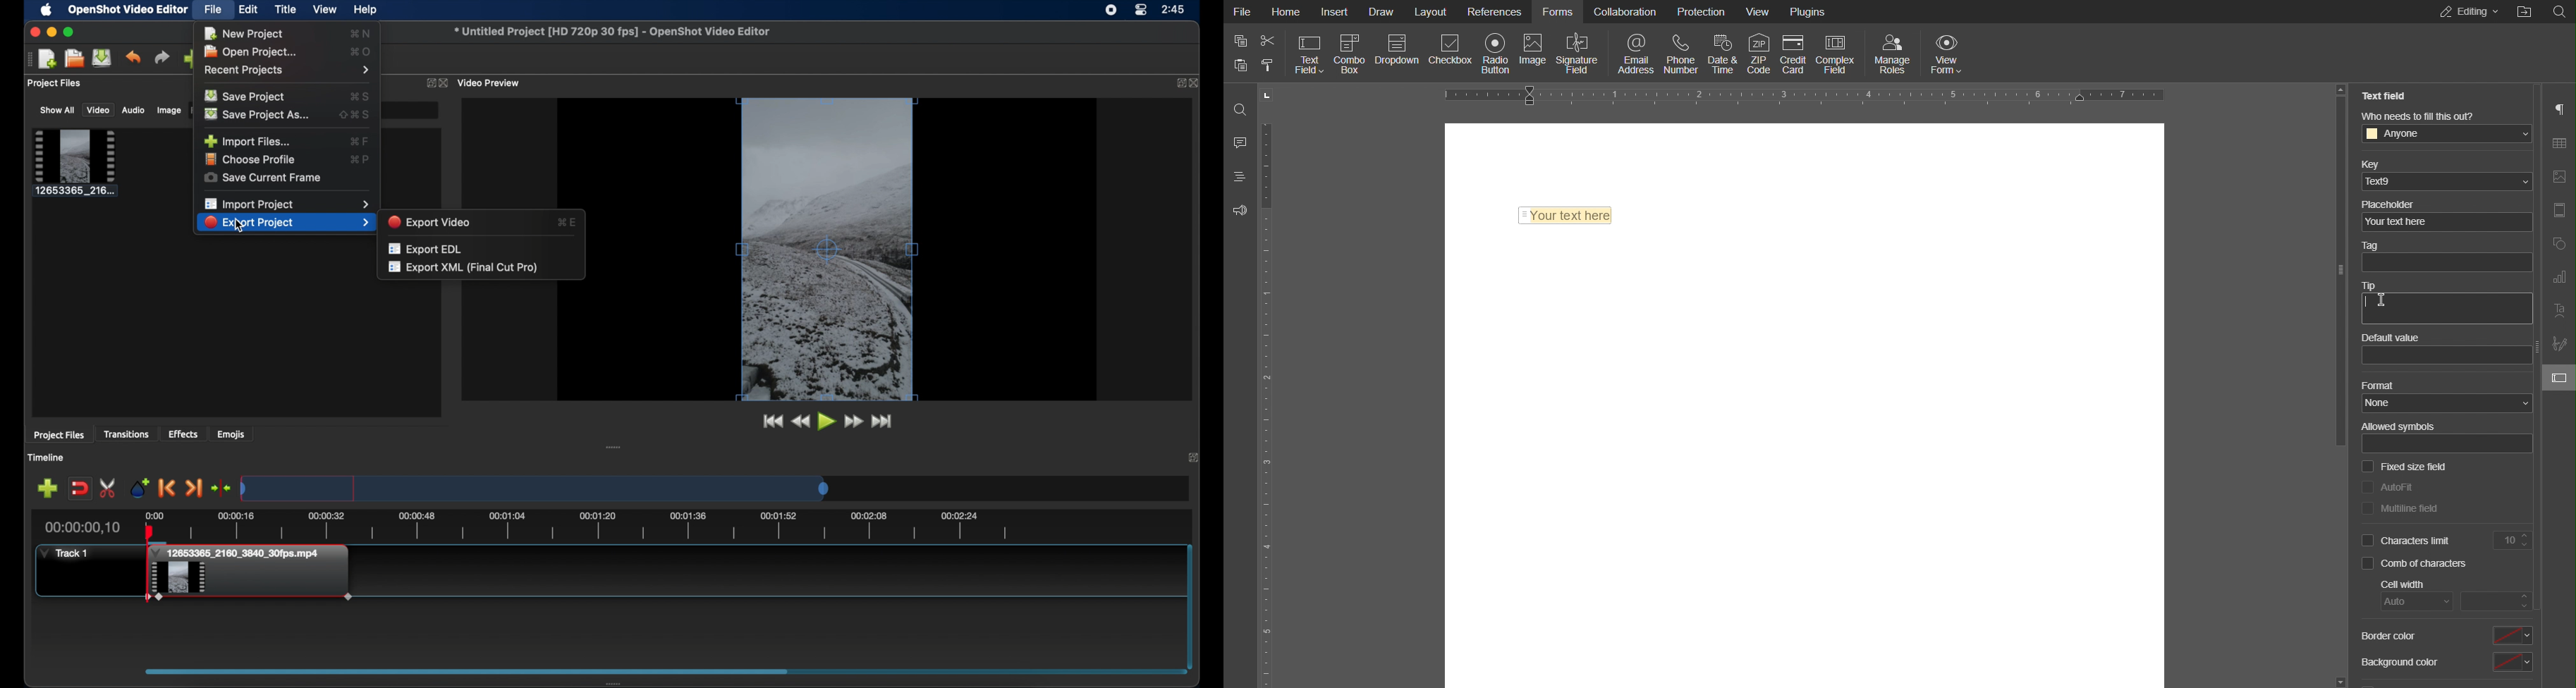  I want to click on Dropdown, so click(1400, 54).